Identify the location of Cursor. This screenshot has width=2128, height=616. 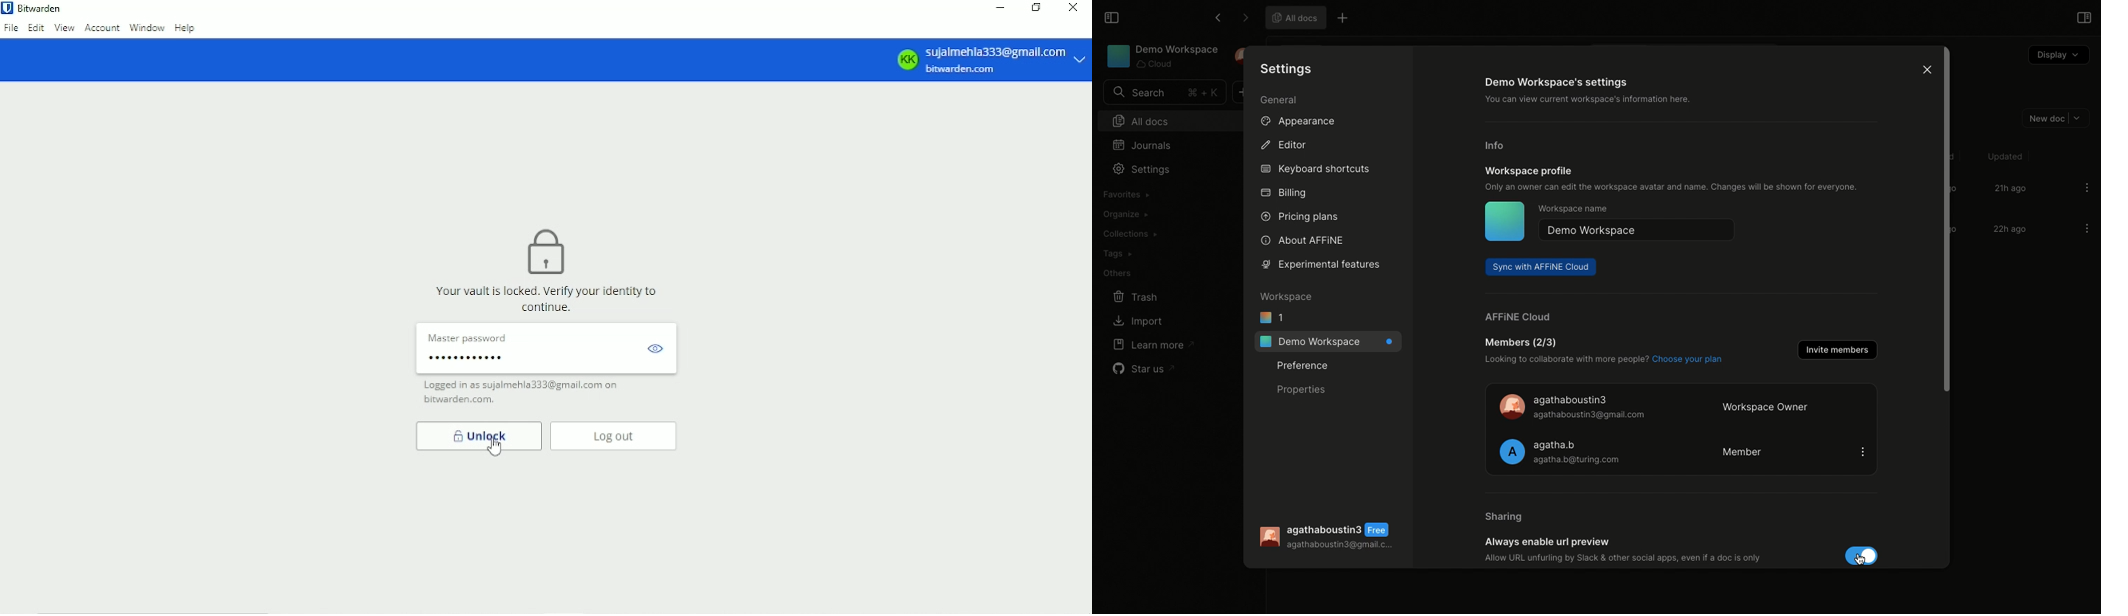
(496, 449).